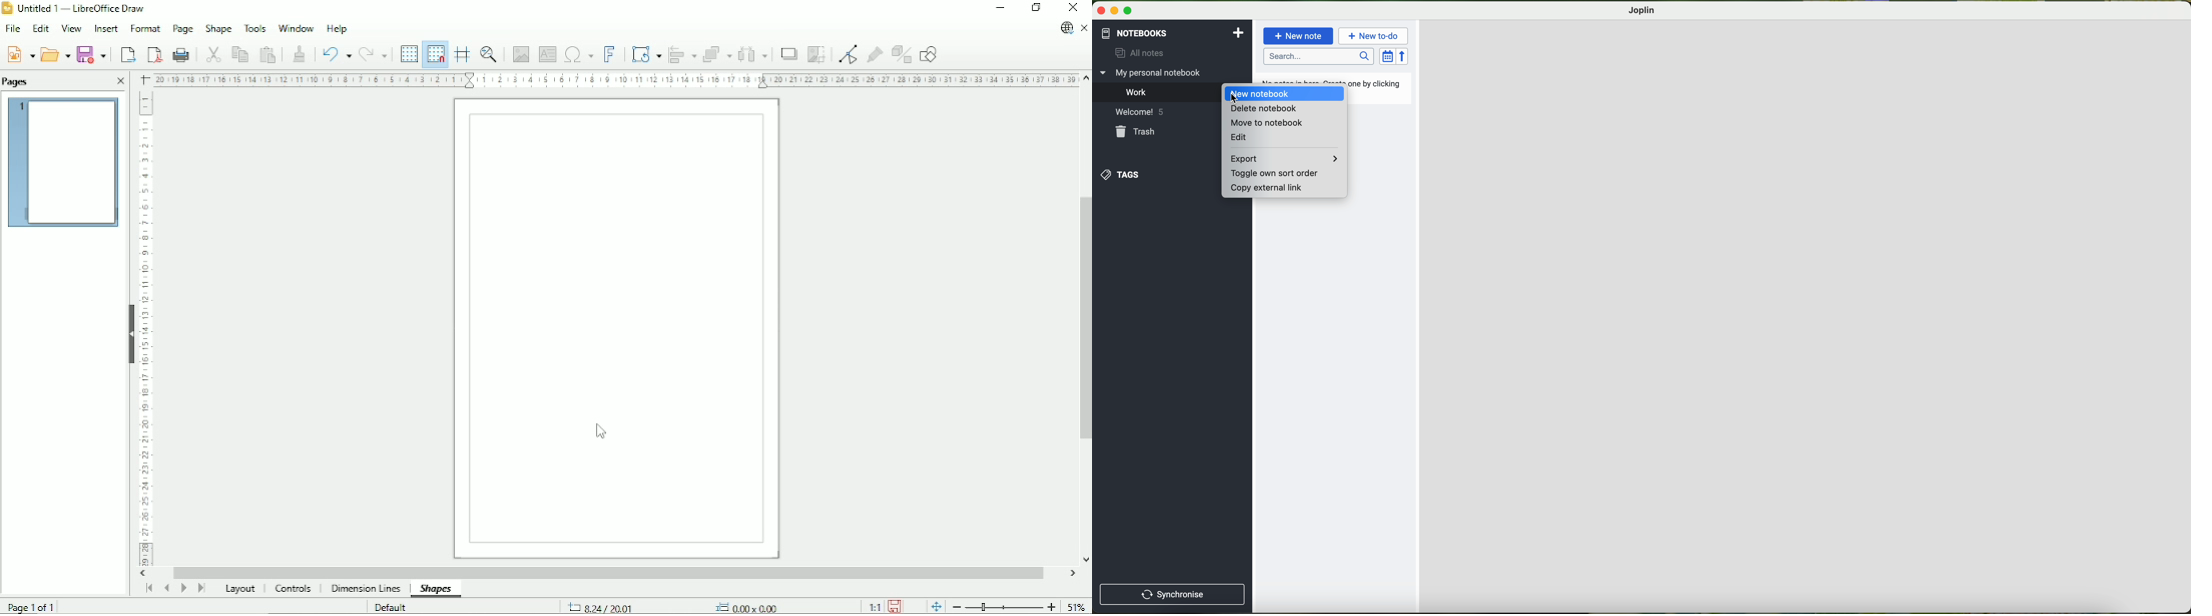 The width and height of the screenshot is (2212, 616). What do you see at coordinates (1261, 94) in the screenshot?
I see `new notebook` at bounding box center [1261, 94].